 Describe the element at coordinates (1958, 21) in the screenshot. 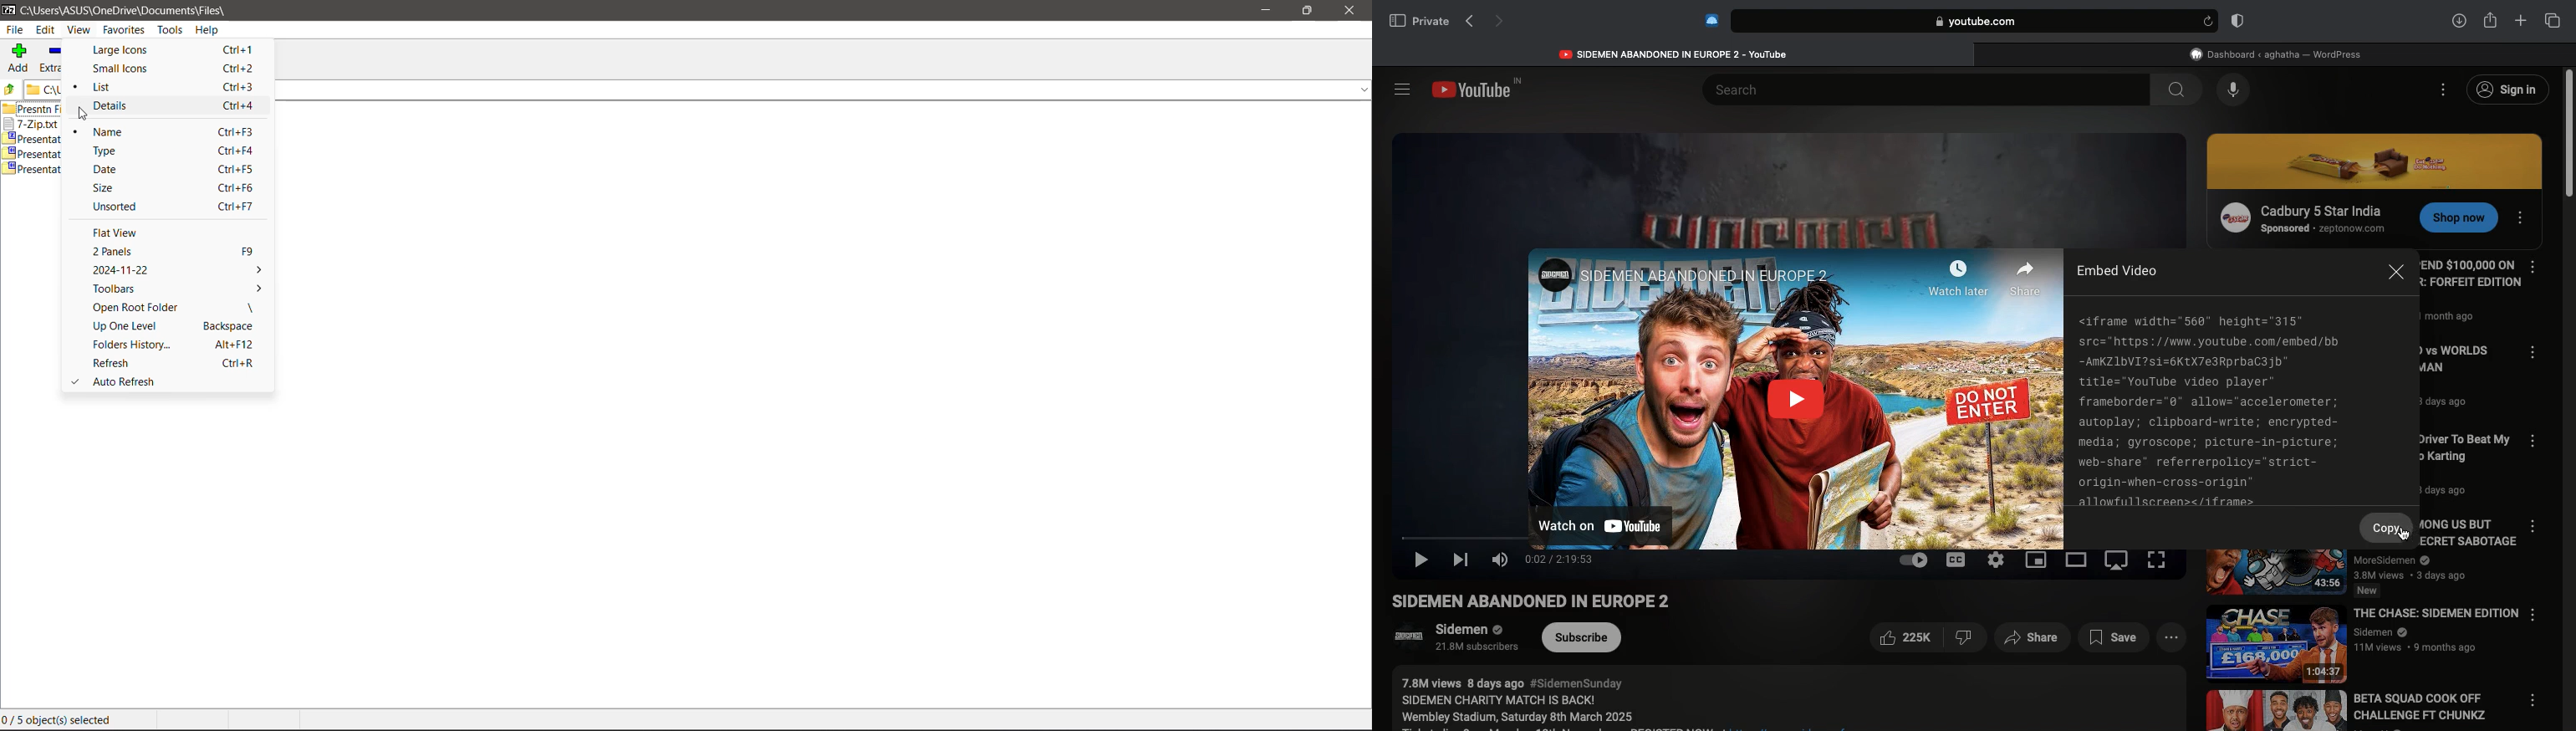

I see `Search bar` at that location.